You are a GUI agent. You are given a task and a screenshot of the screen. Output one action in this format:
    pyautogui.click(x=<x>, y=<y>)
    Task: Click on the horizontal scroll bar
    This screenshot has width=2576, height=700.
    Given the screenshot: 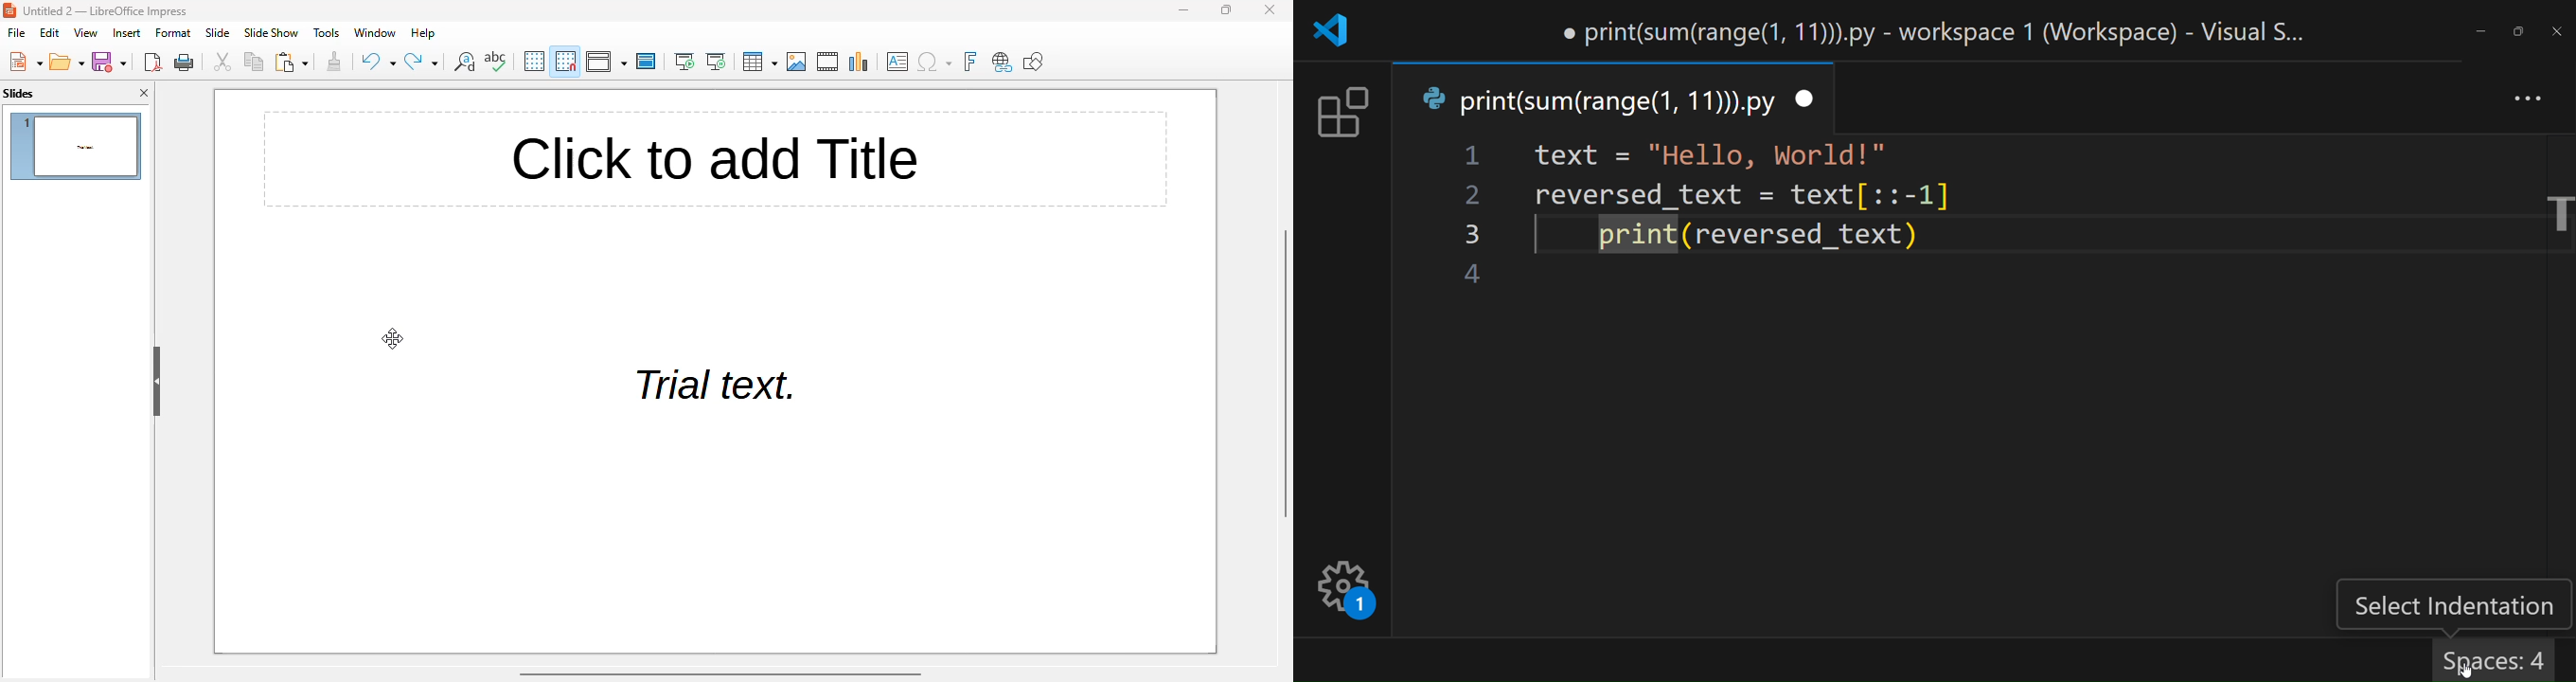 What is the action you would take?
    pyautogui.click(x=722, y=674)
    